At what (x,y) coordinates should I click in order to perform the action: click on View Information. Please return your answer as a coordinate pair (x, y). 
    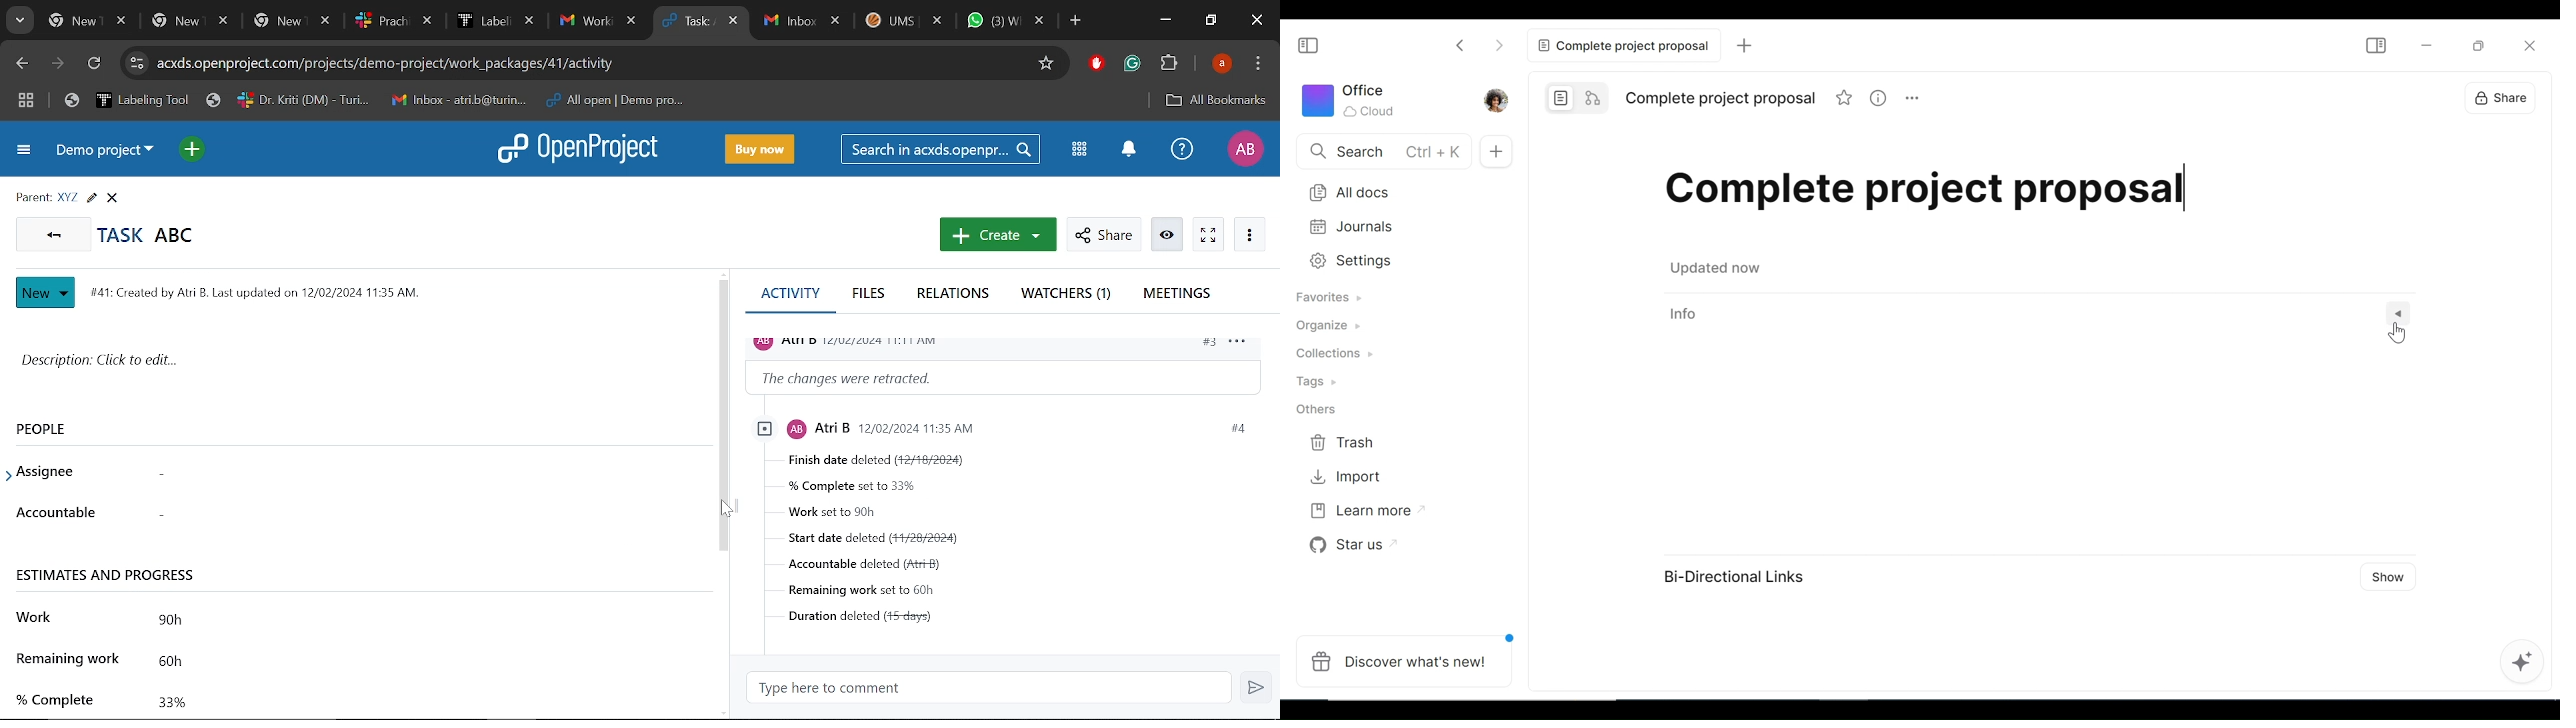
    Looking at the image, I should click on (2039, 315).